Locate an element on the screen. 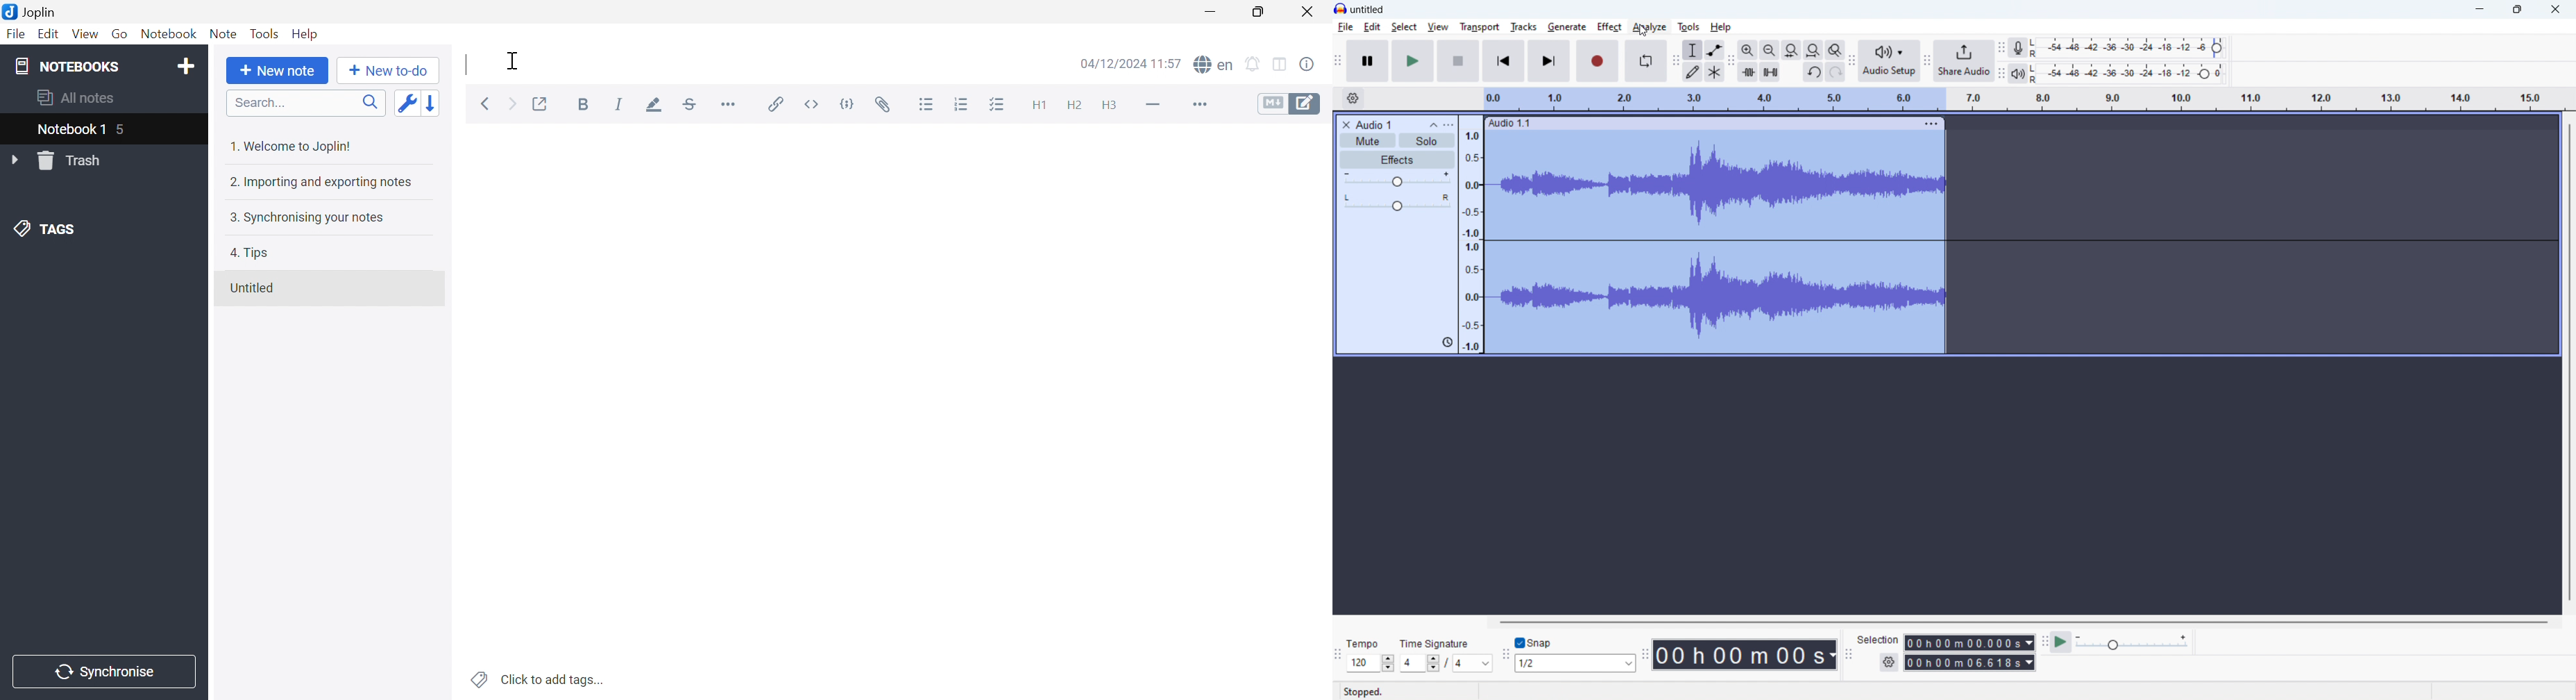 This screenshot has width=2576, height=700. Notebook is located at coordinates (169, 33).